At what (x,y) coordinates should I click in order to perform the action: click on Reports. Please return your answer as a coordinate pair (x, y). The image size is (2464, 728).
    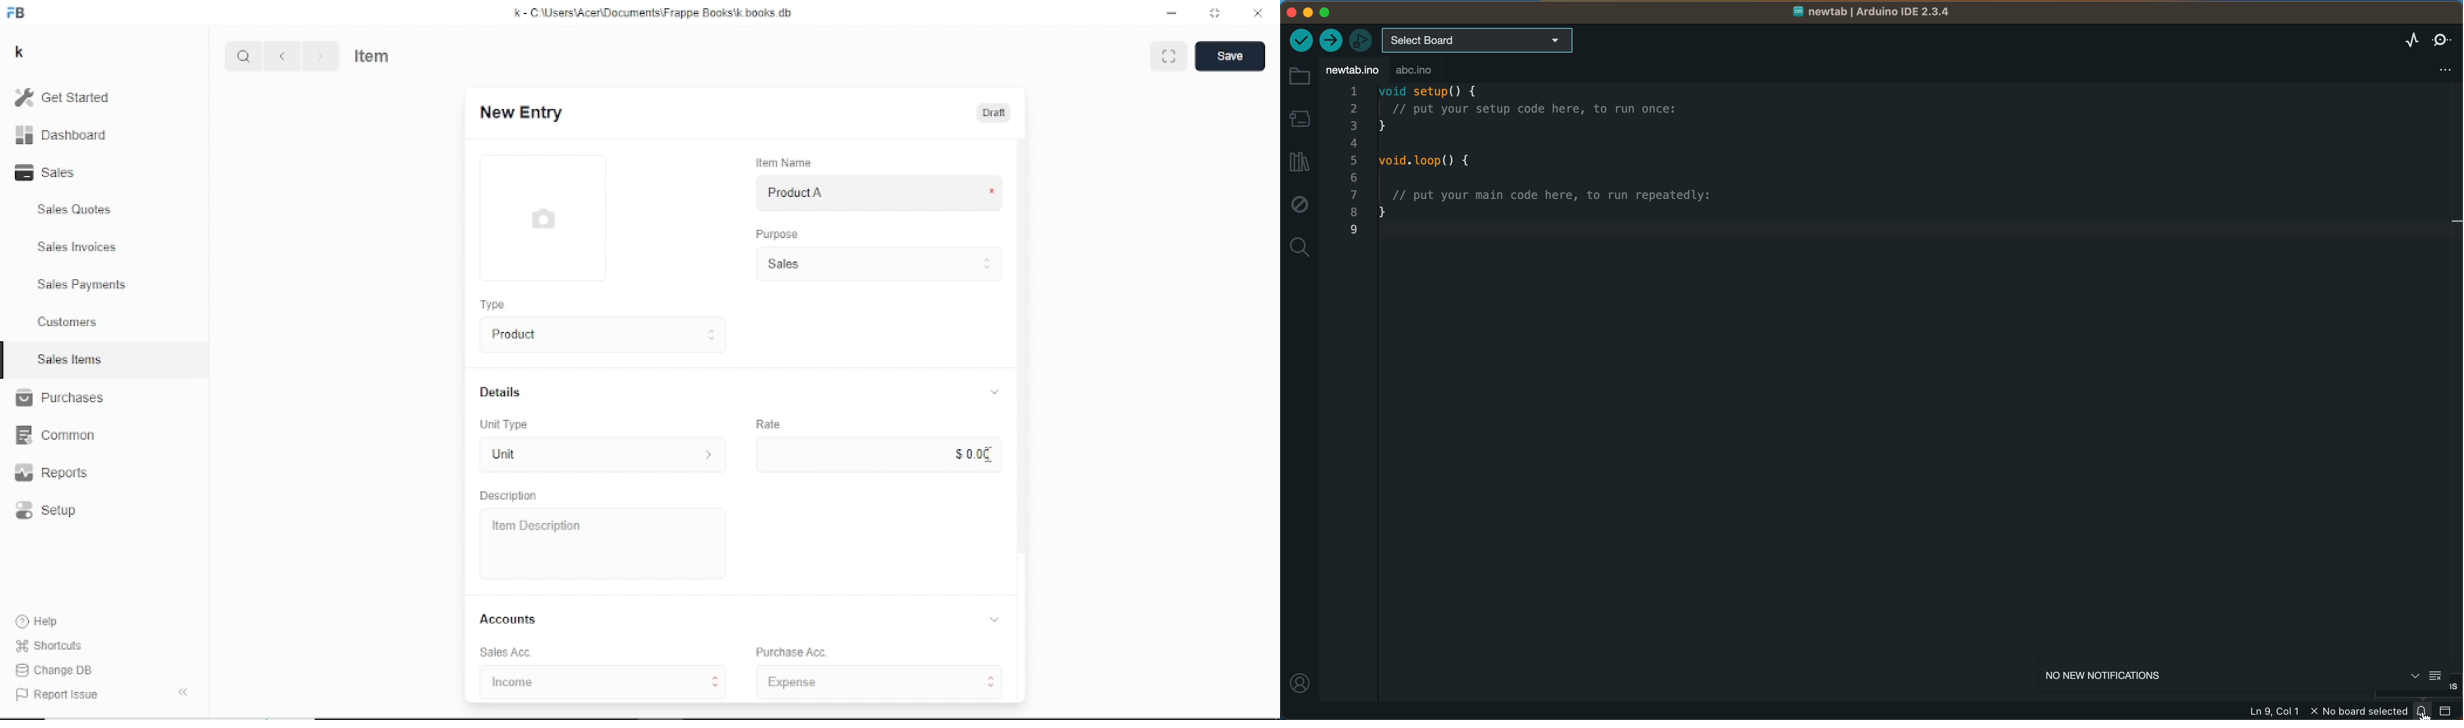
    Looking at the image, I should click on (52, 472).